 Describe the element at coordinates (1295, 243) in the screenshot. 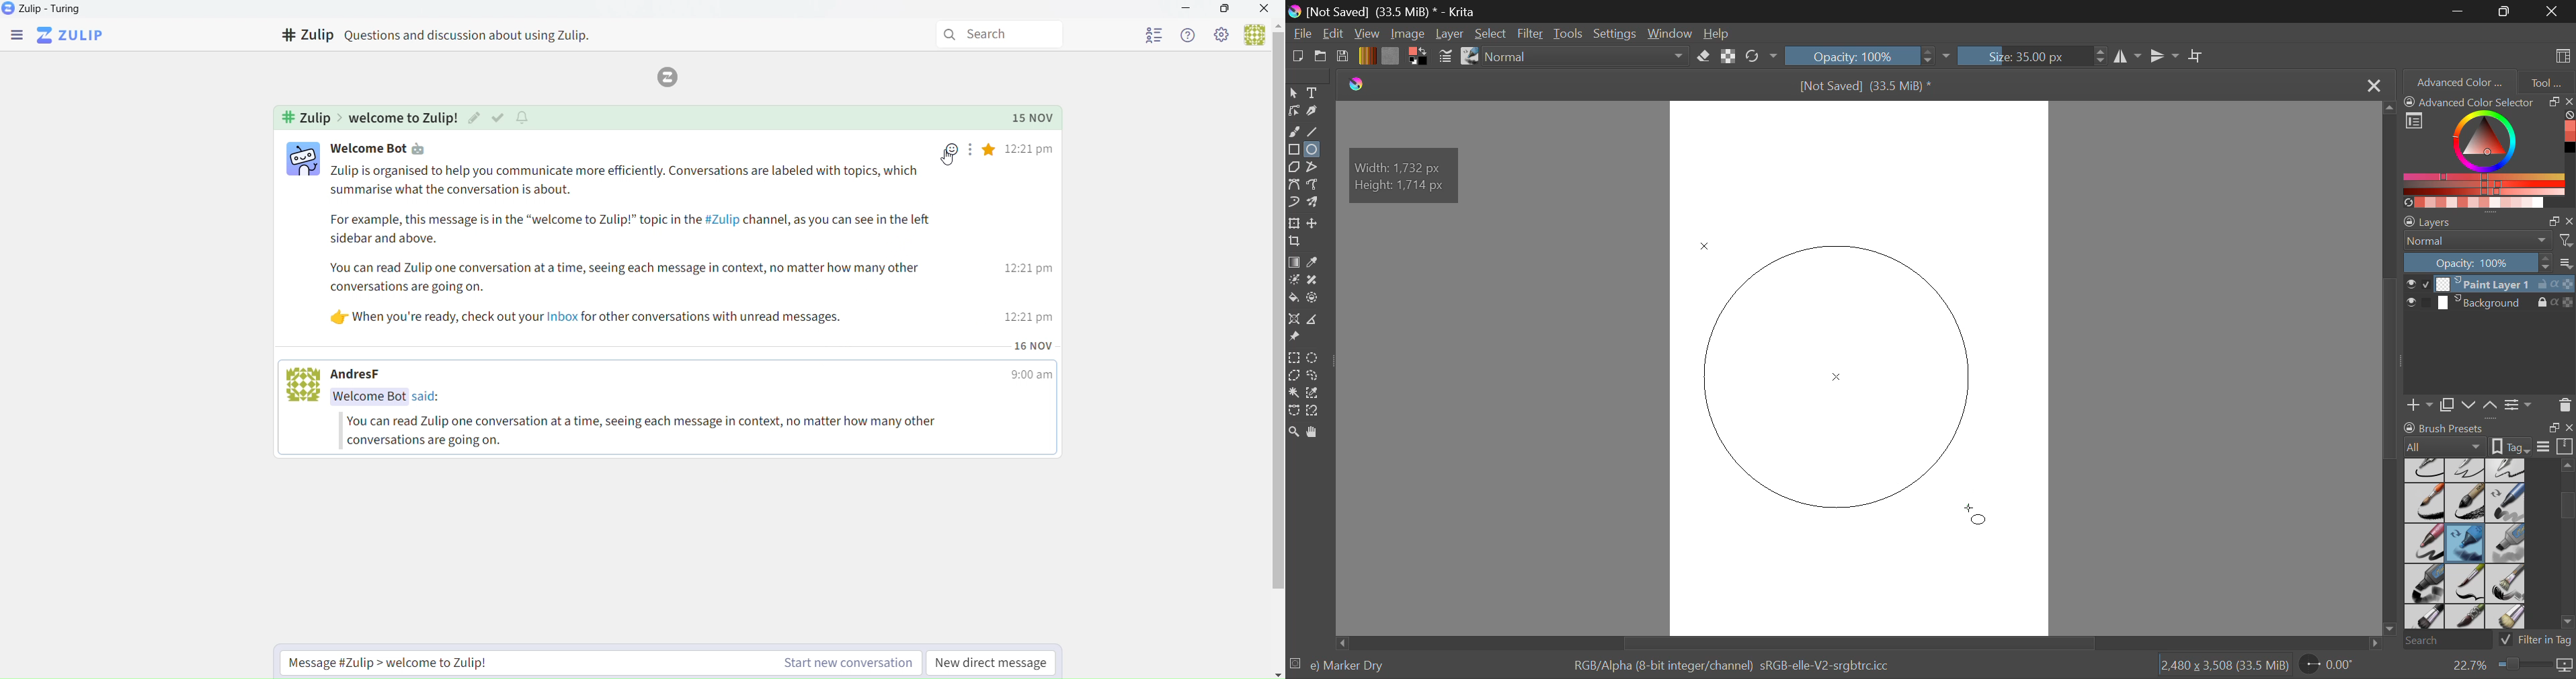

I see `Crop a layer` at that location.